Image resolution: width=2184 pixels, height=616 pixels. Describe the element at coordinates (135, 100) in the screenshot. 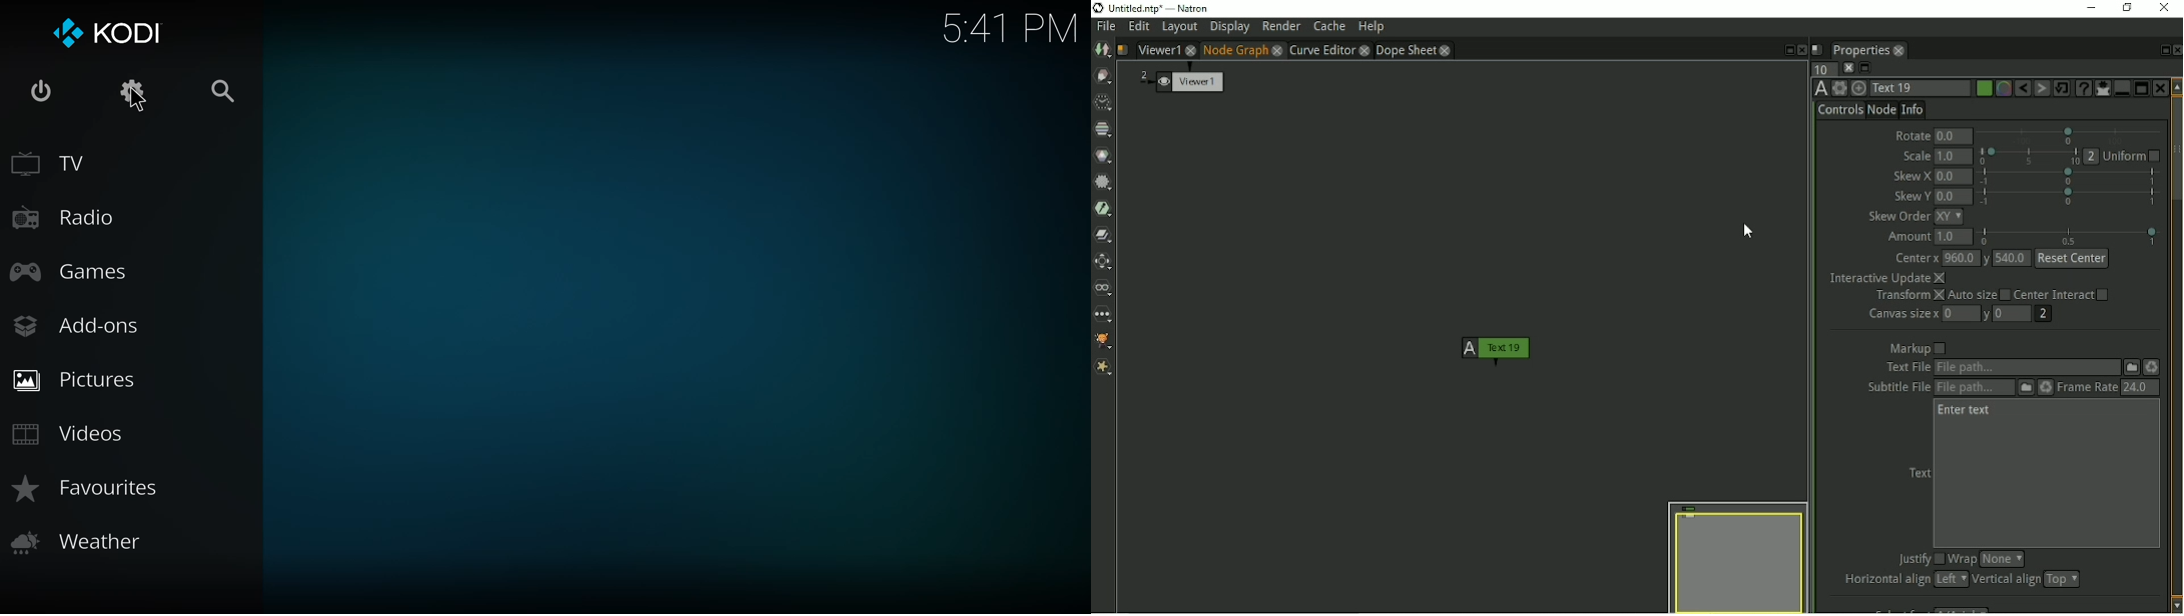

I see `cursor` at that location.